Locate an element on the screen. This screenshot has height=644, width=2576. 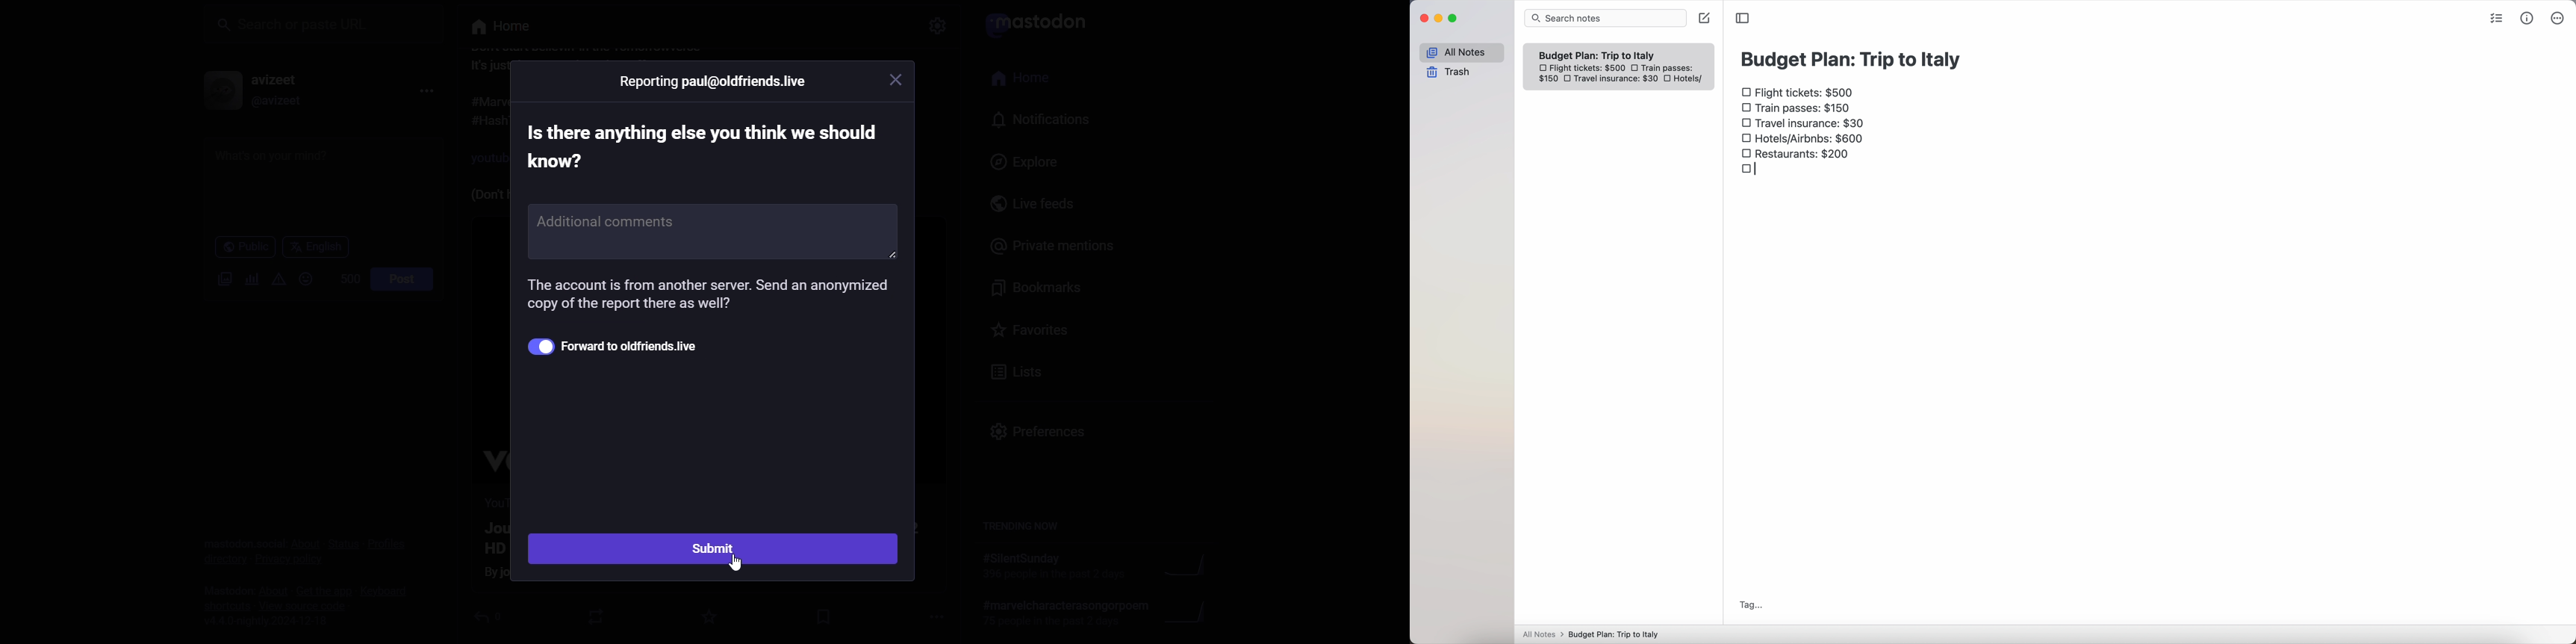
hotels is located at coordinates (1693, 79).